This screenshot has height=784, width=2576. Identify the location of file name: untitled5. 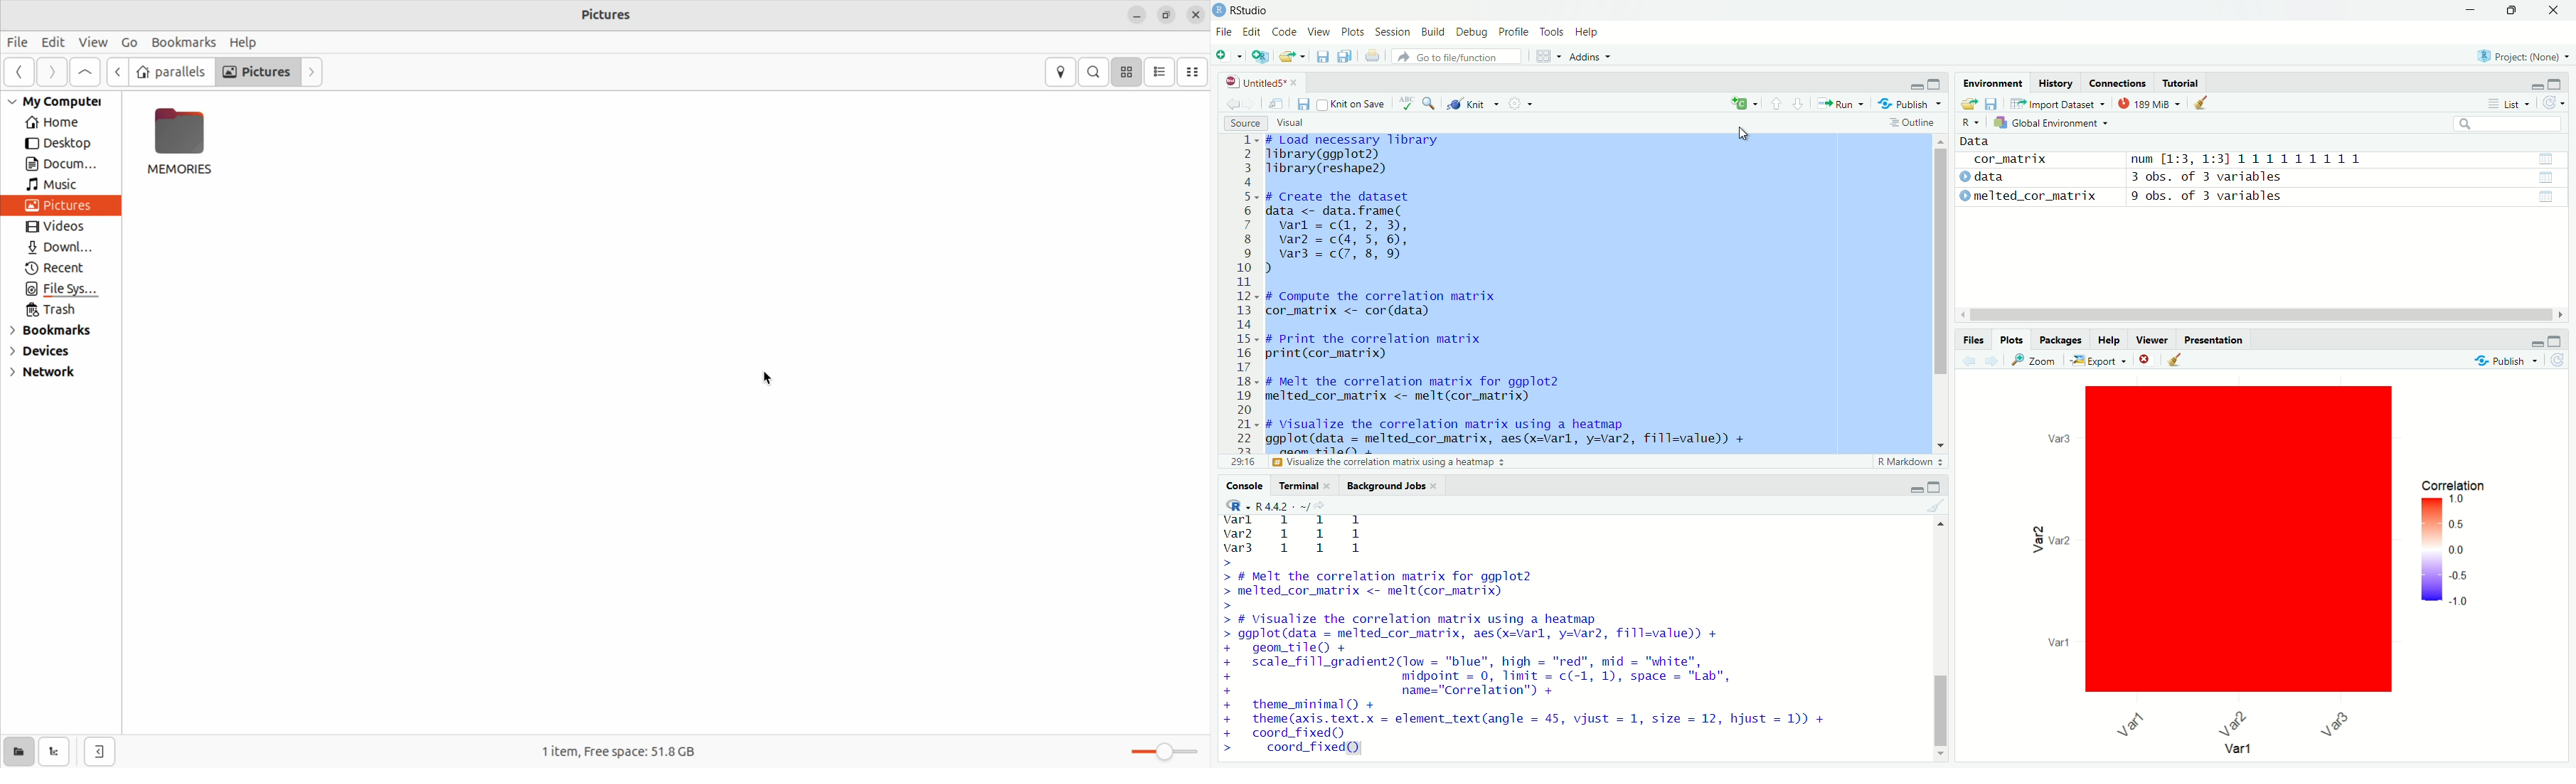
(1257, 82).